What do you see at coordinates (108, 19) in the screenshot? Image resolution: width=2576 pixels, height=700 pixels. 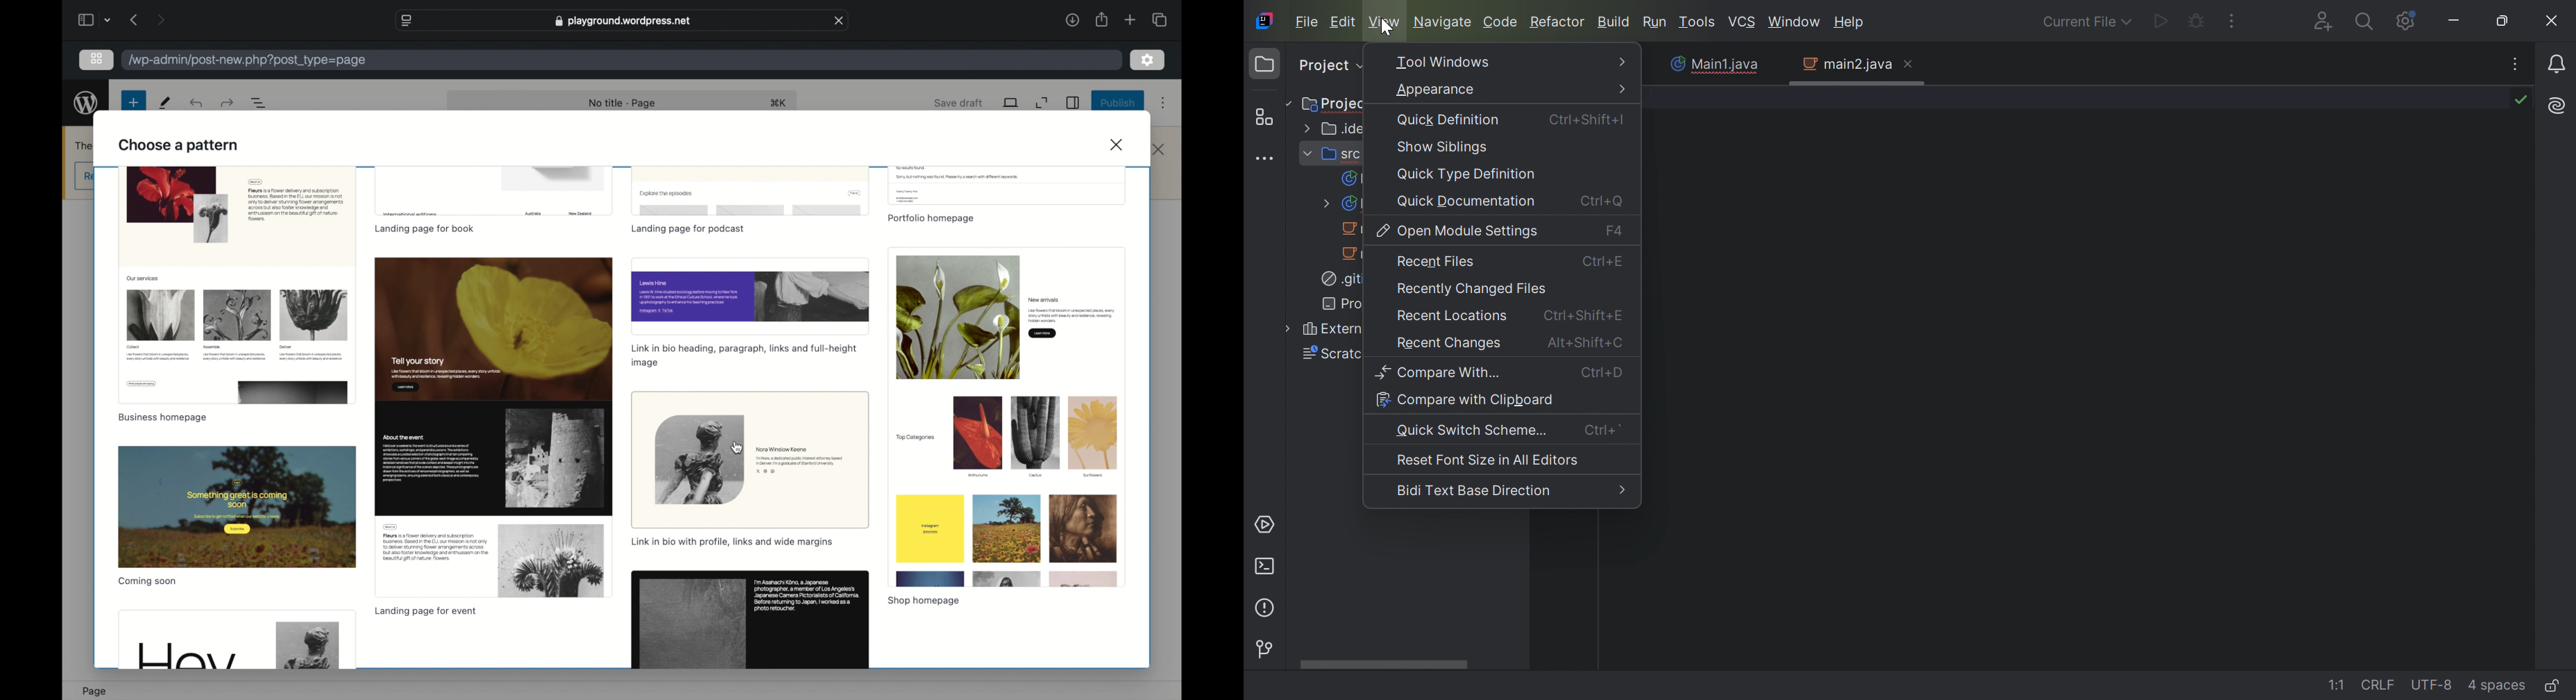 I see `dropdown` at bounding box center [108, 19].